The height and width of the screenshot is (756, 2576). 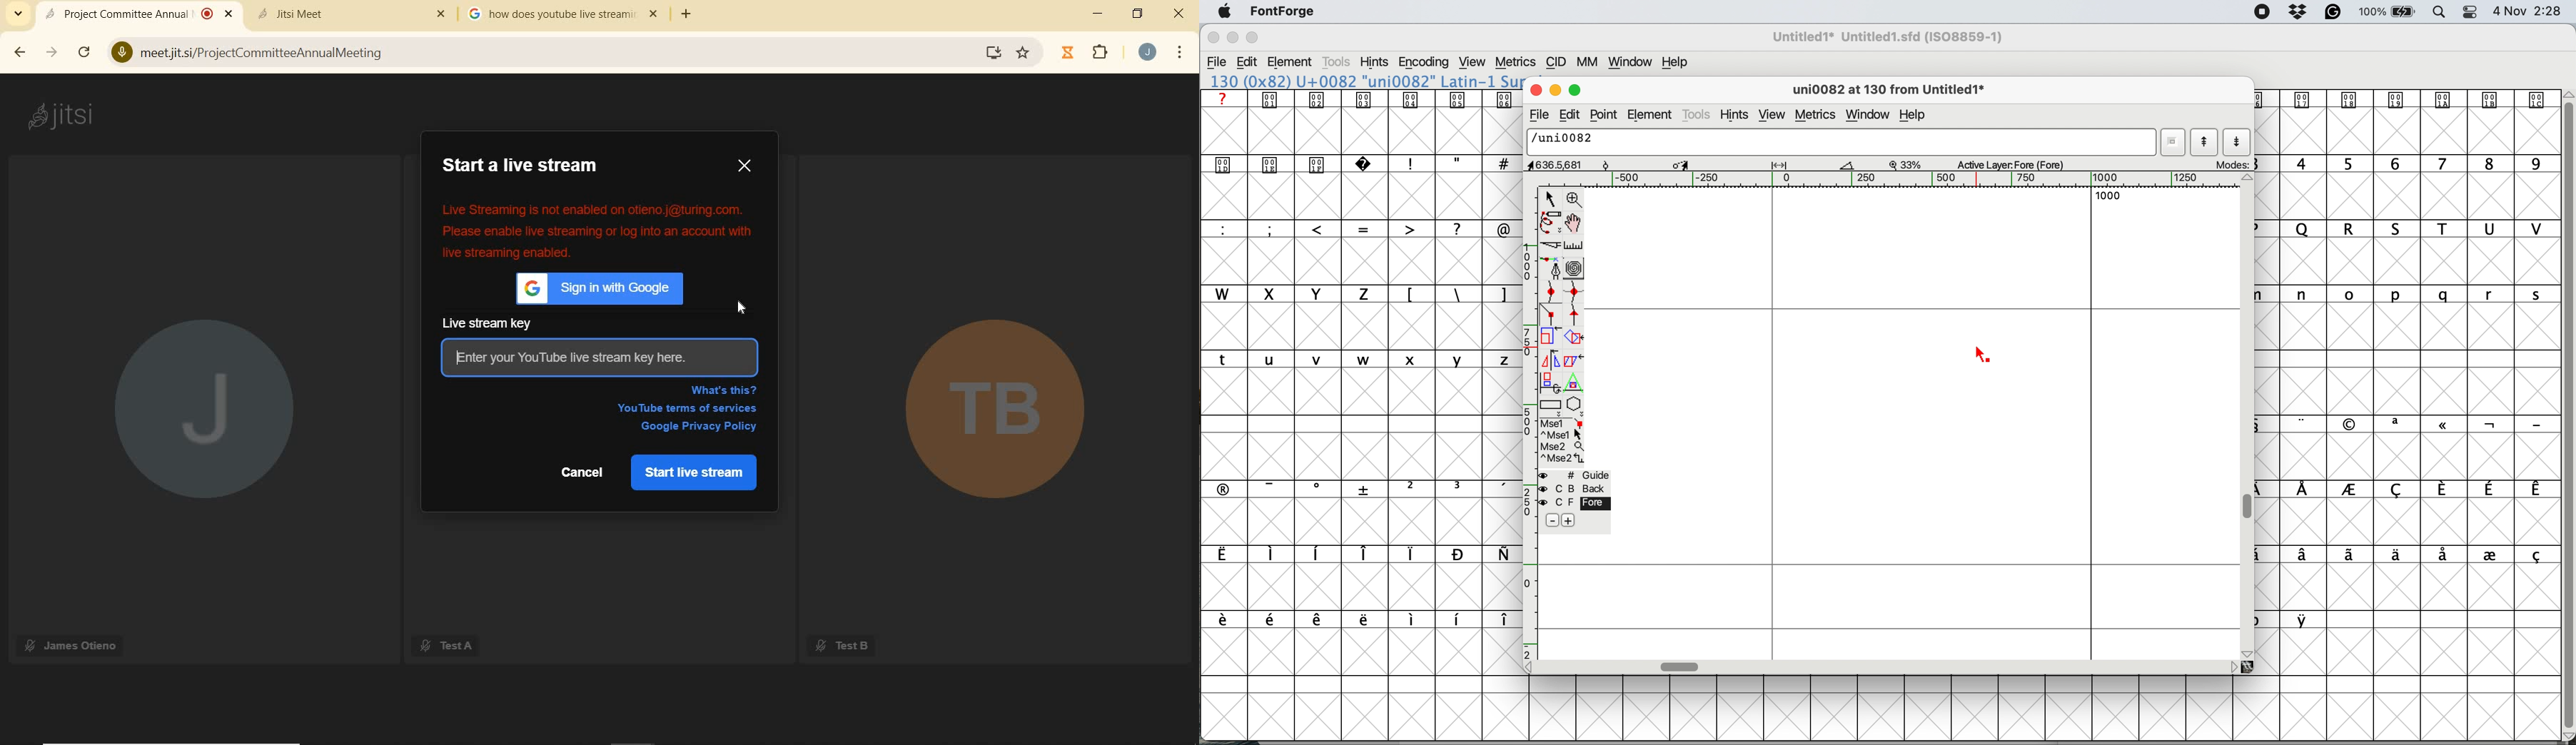 I want to click on uppercase letters, so click(x=2415, y=229).